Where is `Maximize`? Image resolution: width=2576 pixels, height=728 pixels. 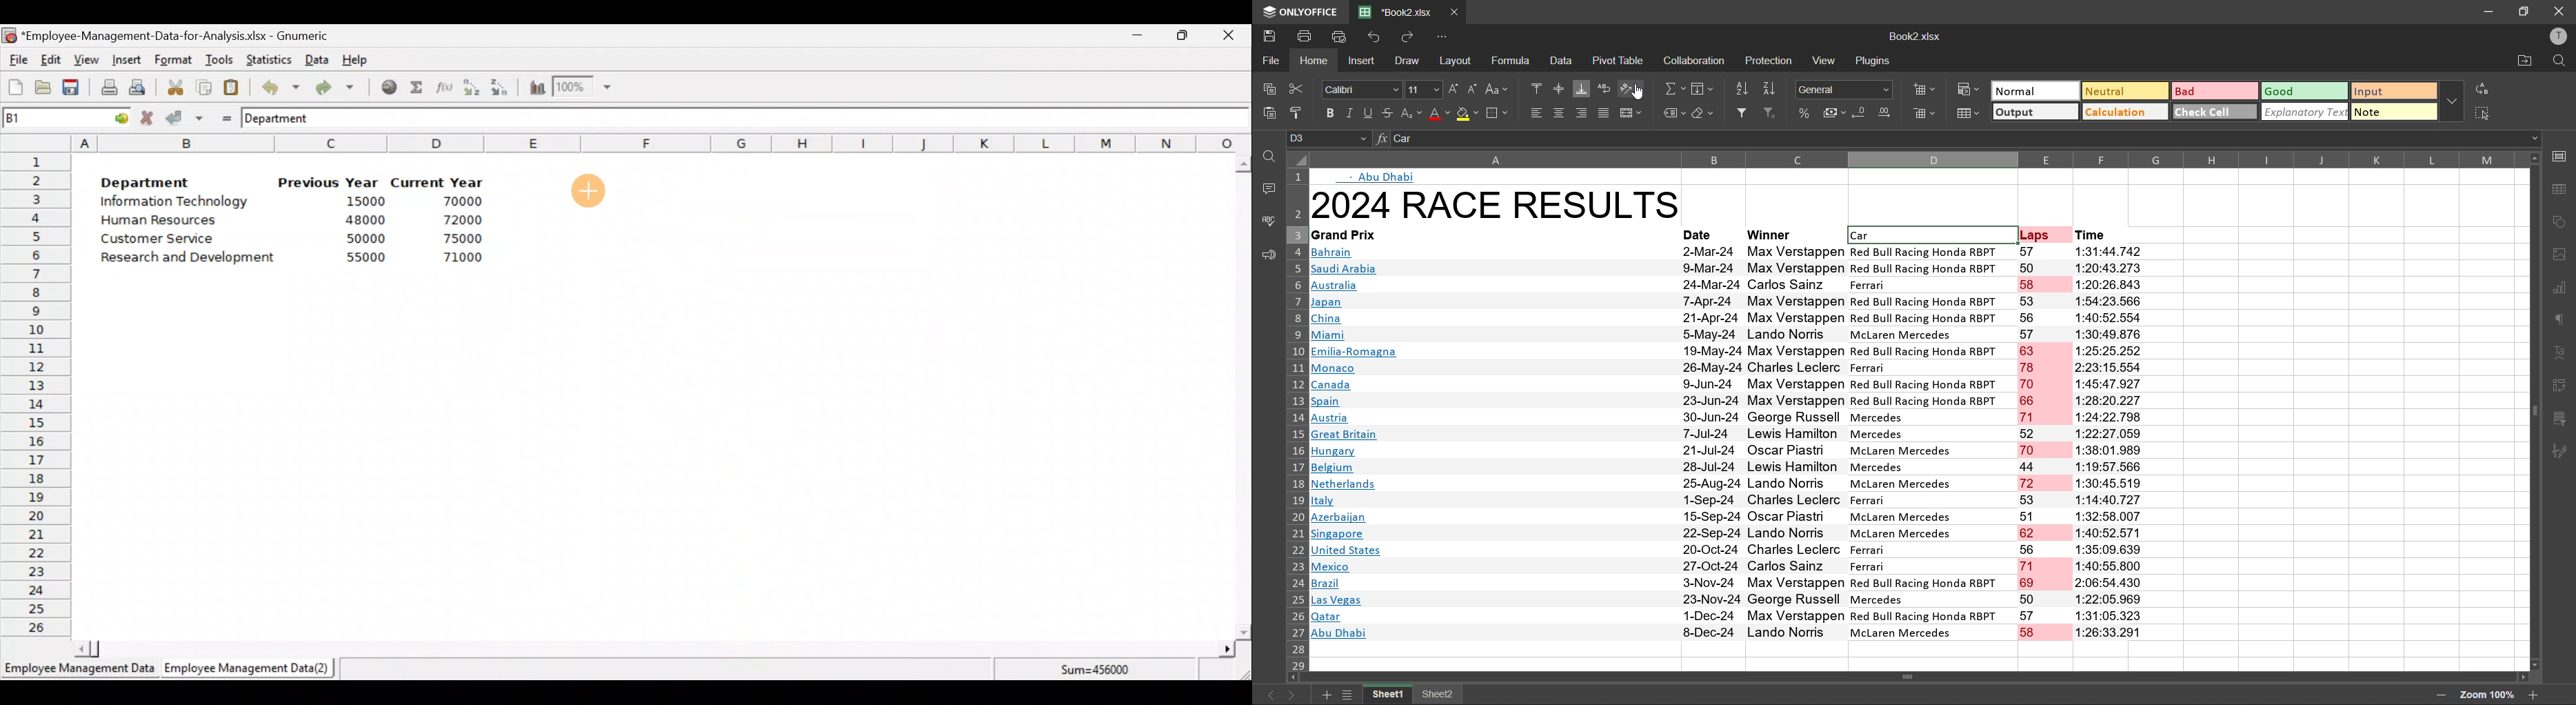
Maximize is located at coordinates (1183, 35).